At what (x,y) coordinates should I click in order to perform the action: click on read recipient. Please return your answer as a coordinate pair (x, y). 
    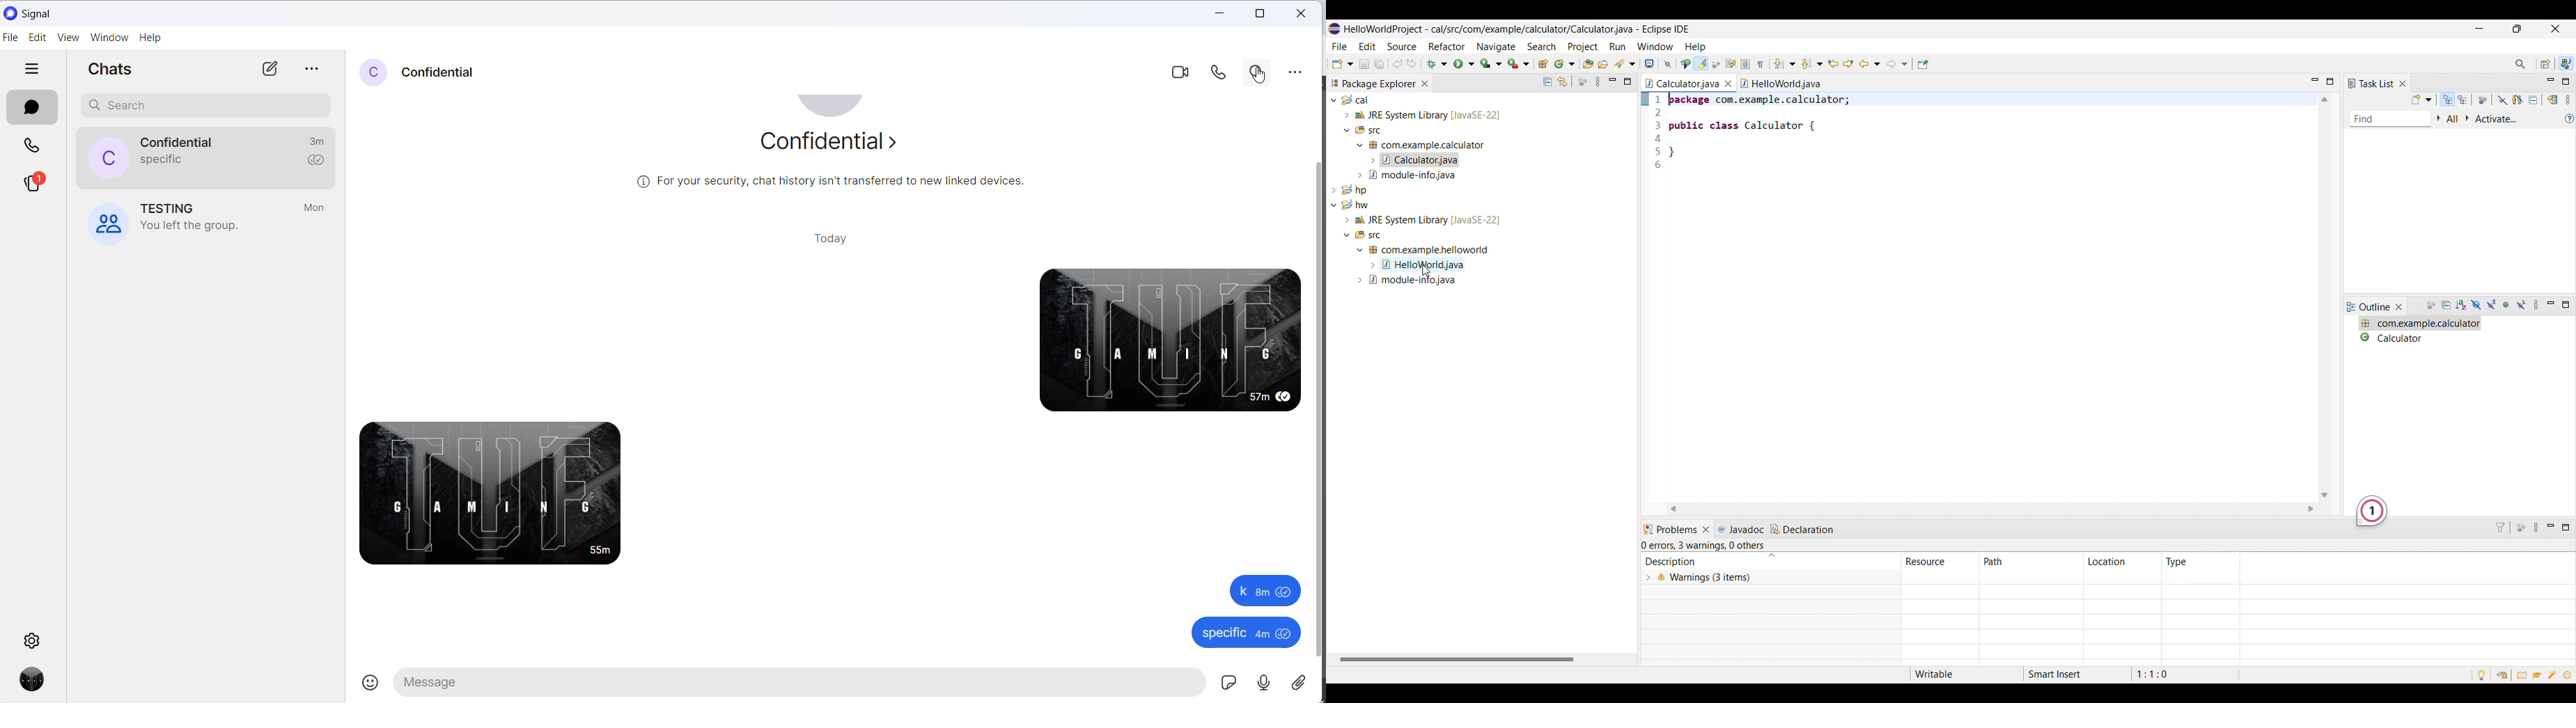
    Looking at the image, I should click on (319, 161).